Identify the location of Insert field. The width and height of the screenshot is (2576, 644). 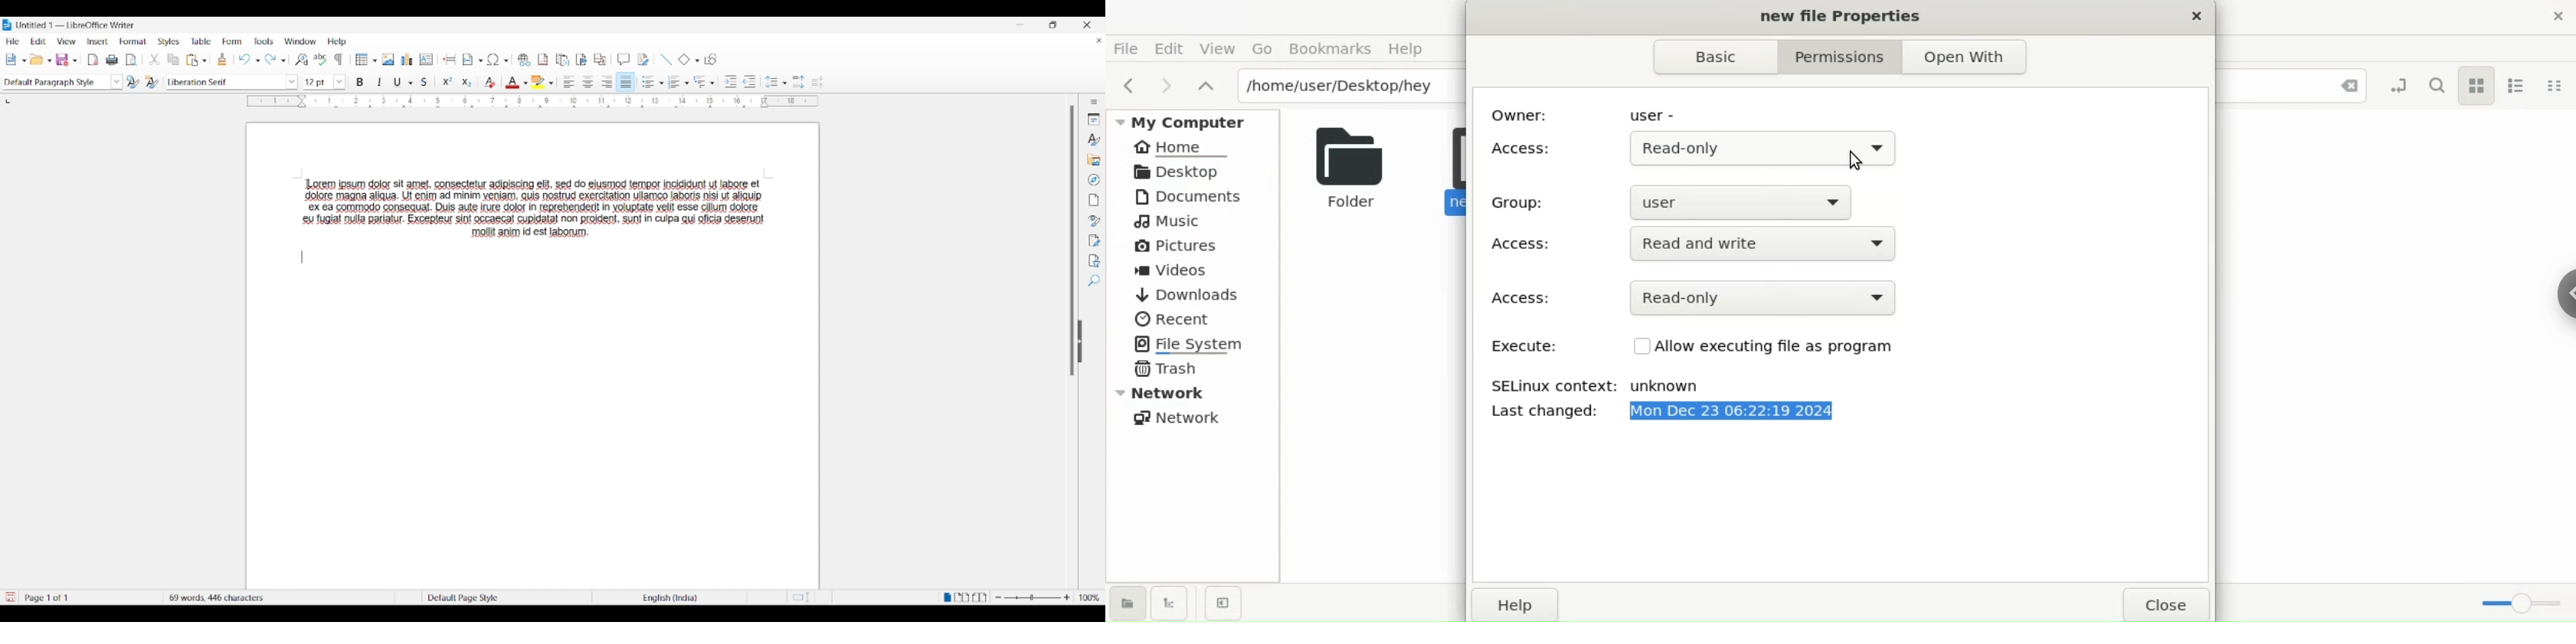
(468, 60).